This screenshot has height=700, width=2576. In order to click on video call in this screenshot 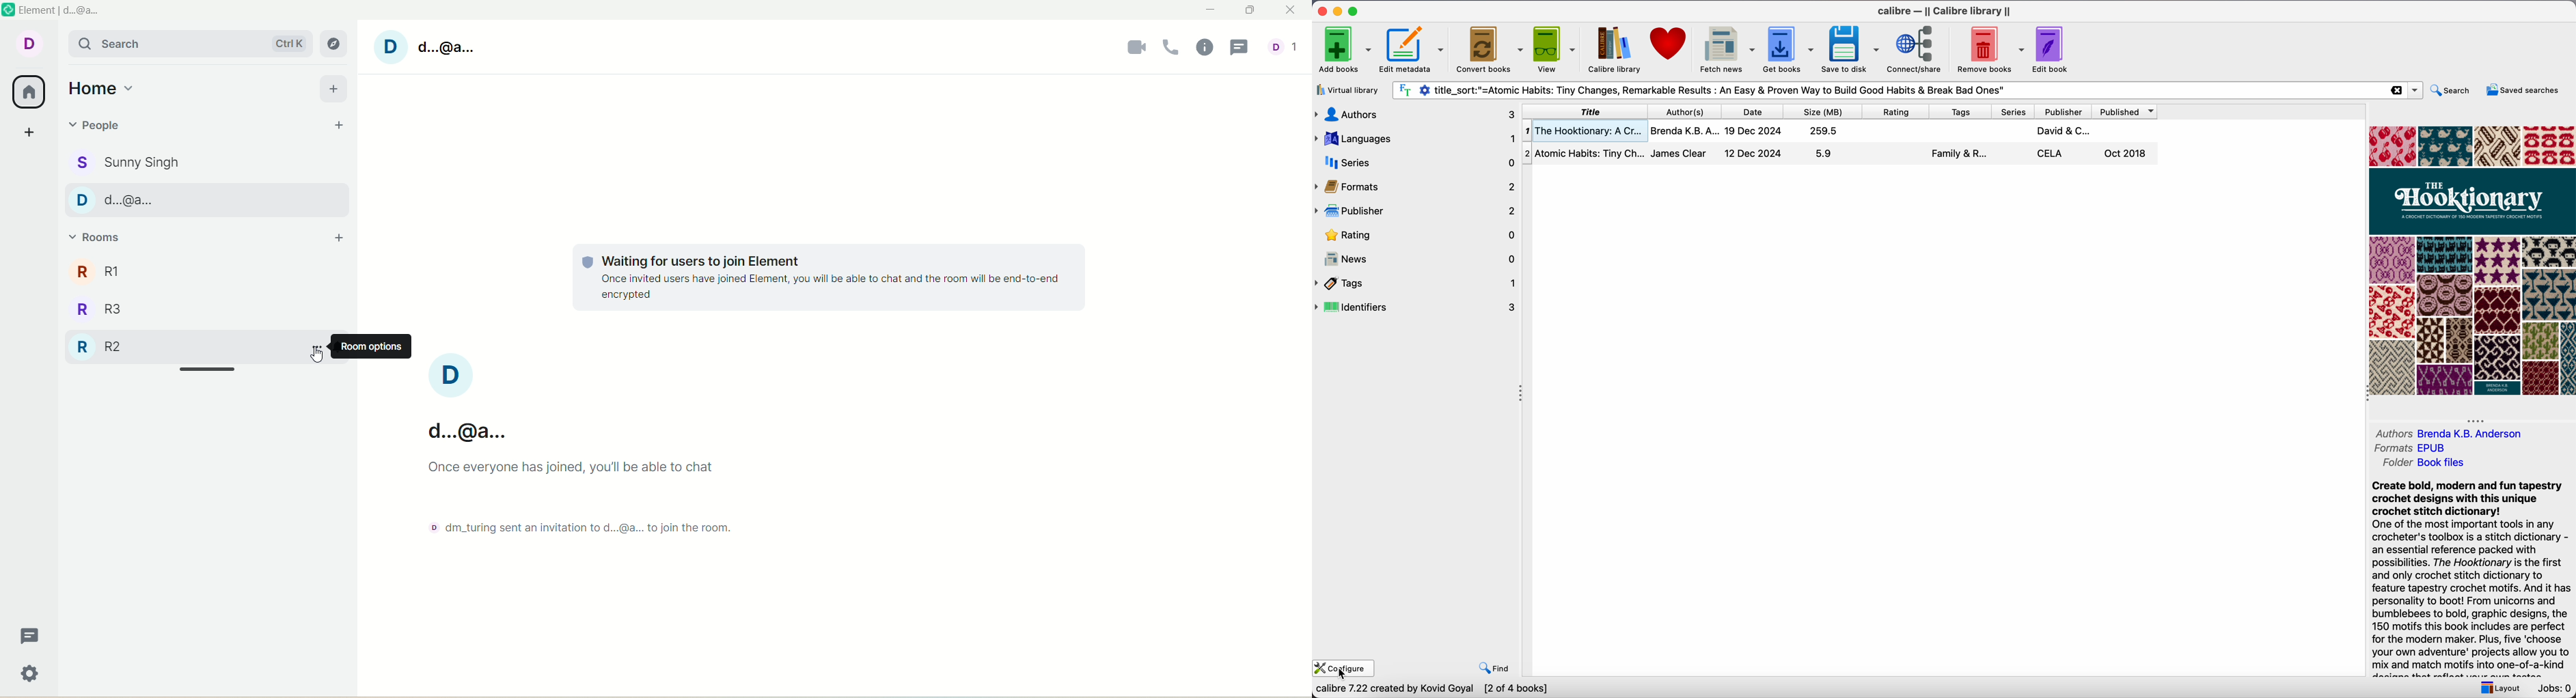, I will do `click(1135, 48)`.